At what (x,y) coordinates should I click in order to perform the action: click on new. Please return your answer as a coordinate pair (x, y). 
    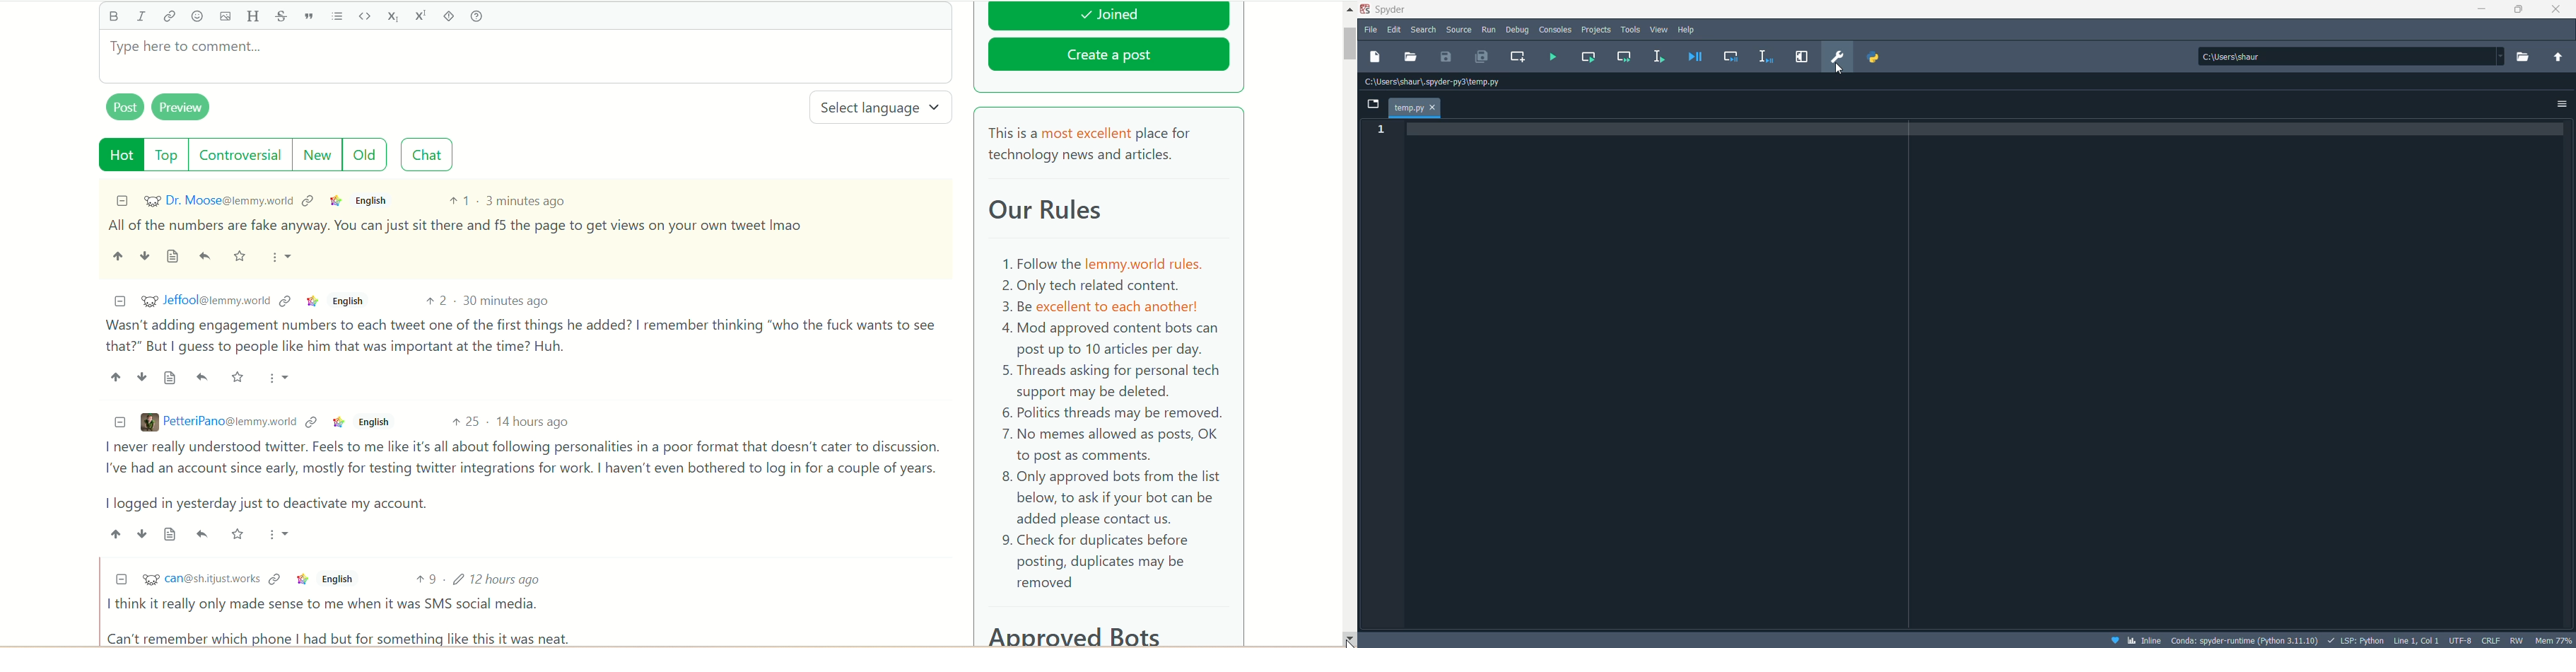
    Looking at the image, I should click on (315, 155).